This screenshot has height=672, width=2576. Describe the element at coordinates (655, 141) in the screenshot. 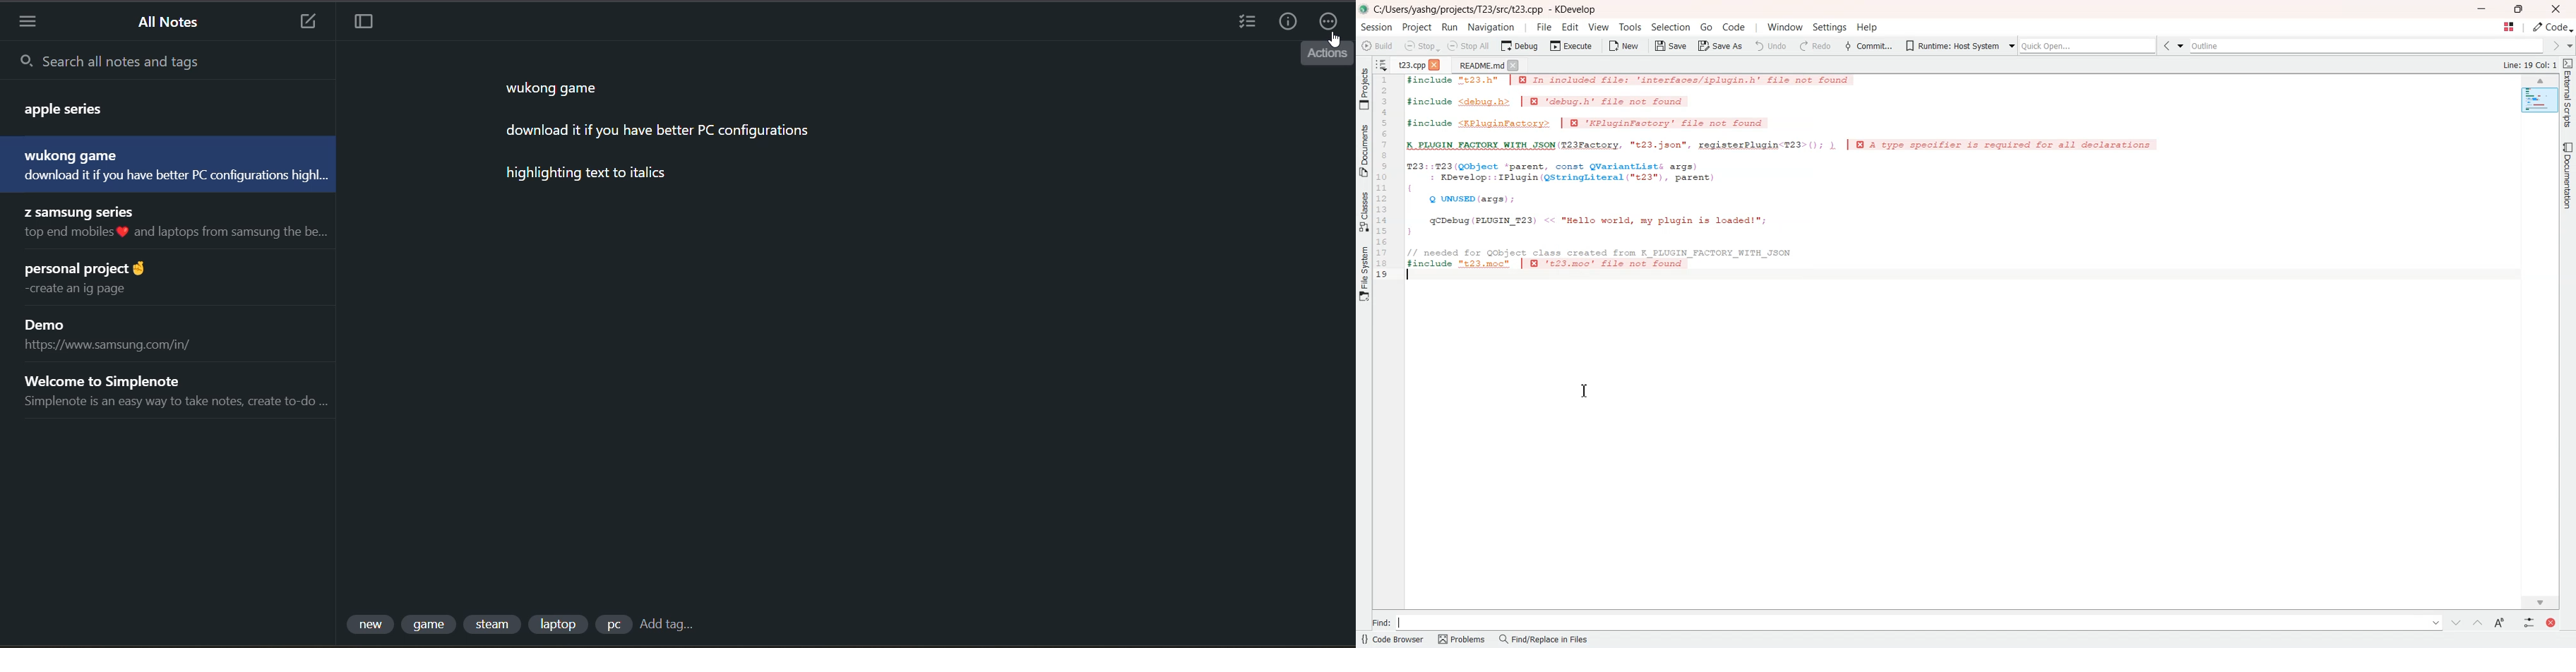

I see `data from current note` at that location.